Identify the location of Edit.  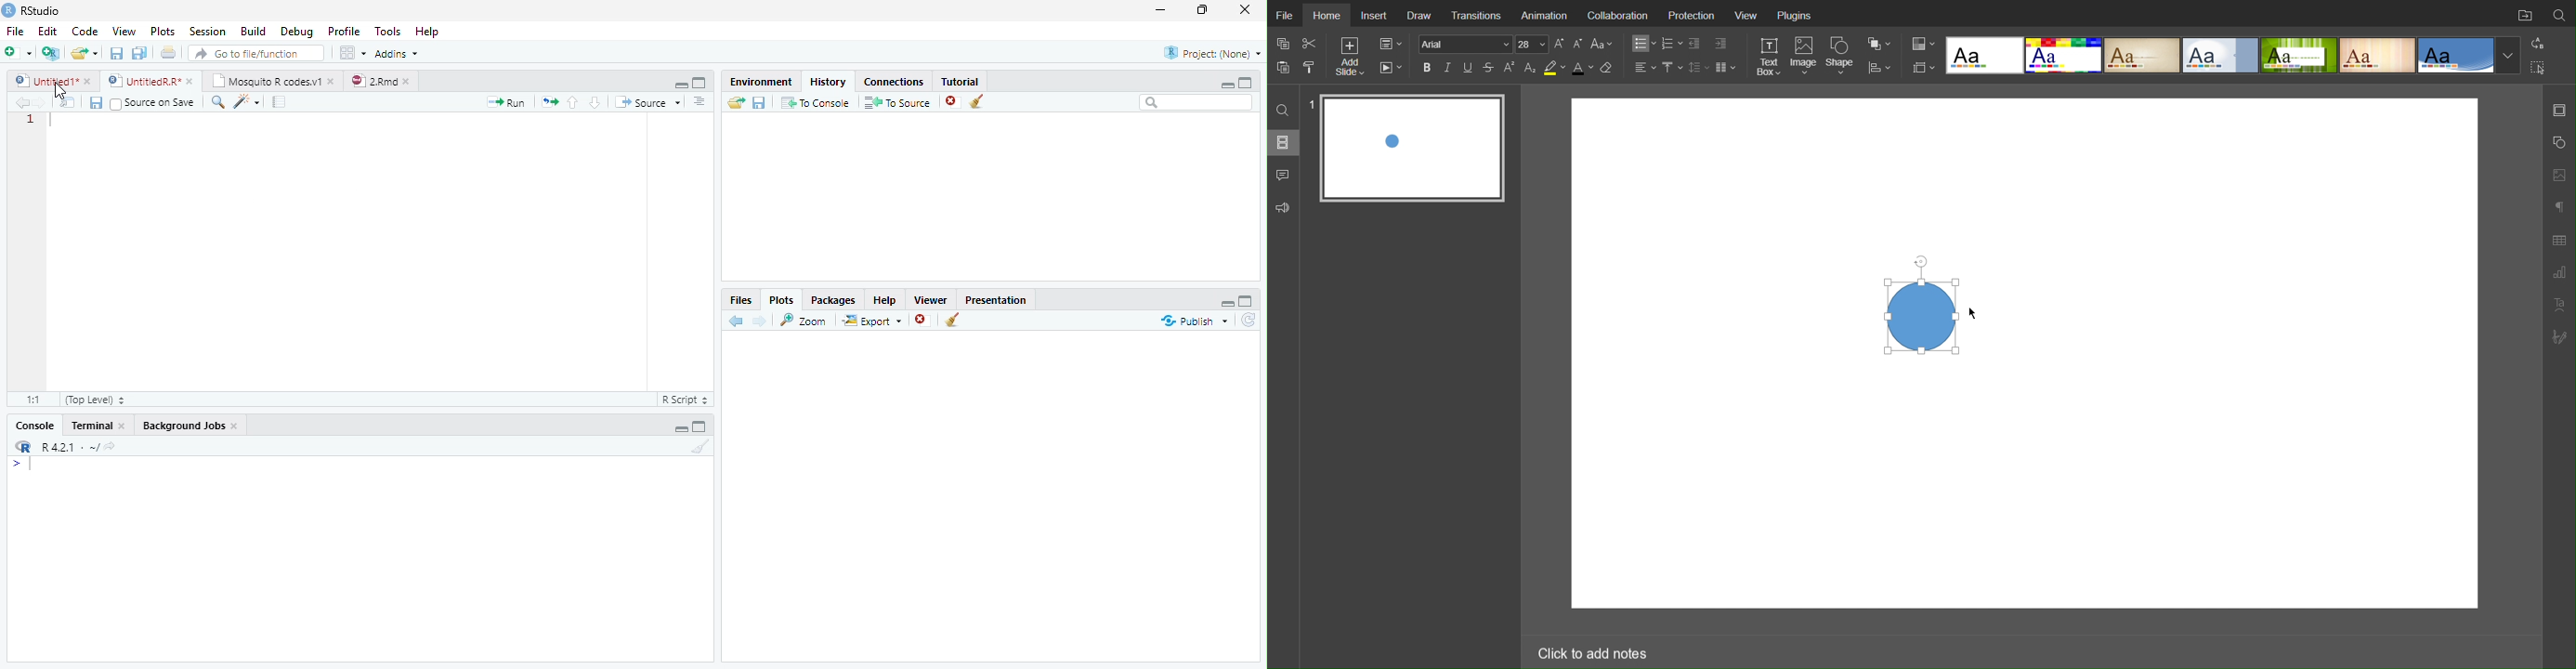
(46, 30).